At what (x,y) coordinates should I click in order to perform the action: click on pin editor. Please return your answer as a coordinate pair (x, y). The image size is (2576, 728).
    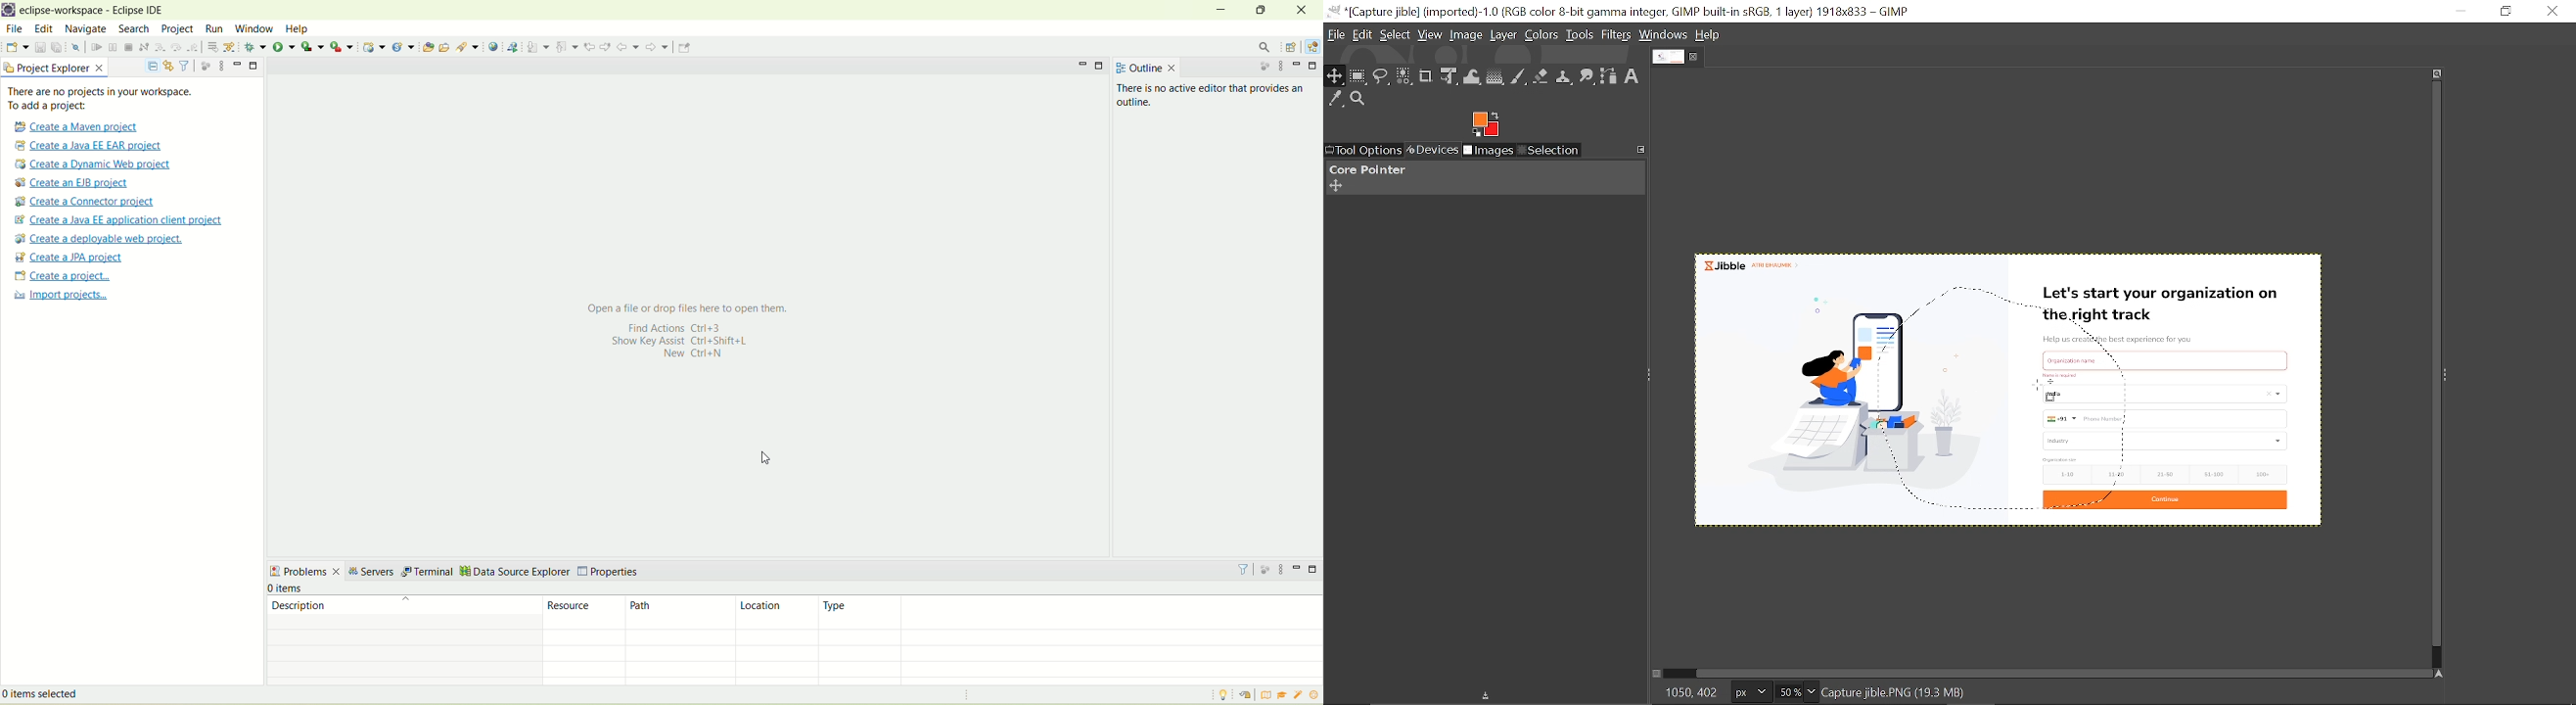
    Looking at the image, I should click on (738, 49).